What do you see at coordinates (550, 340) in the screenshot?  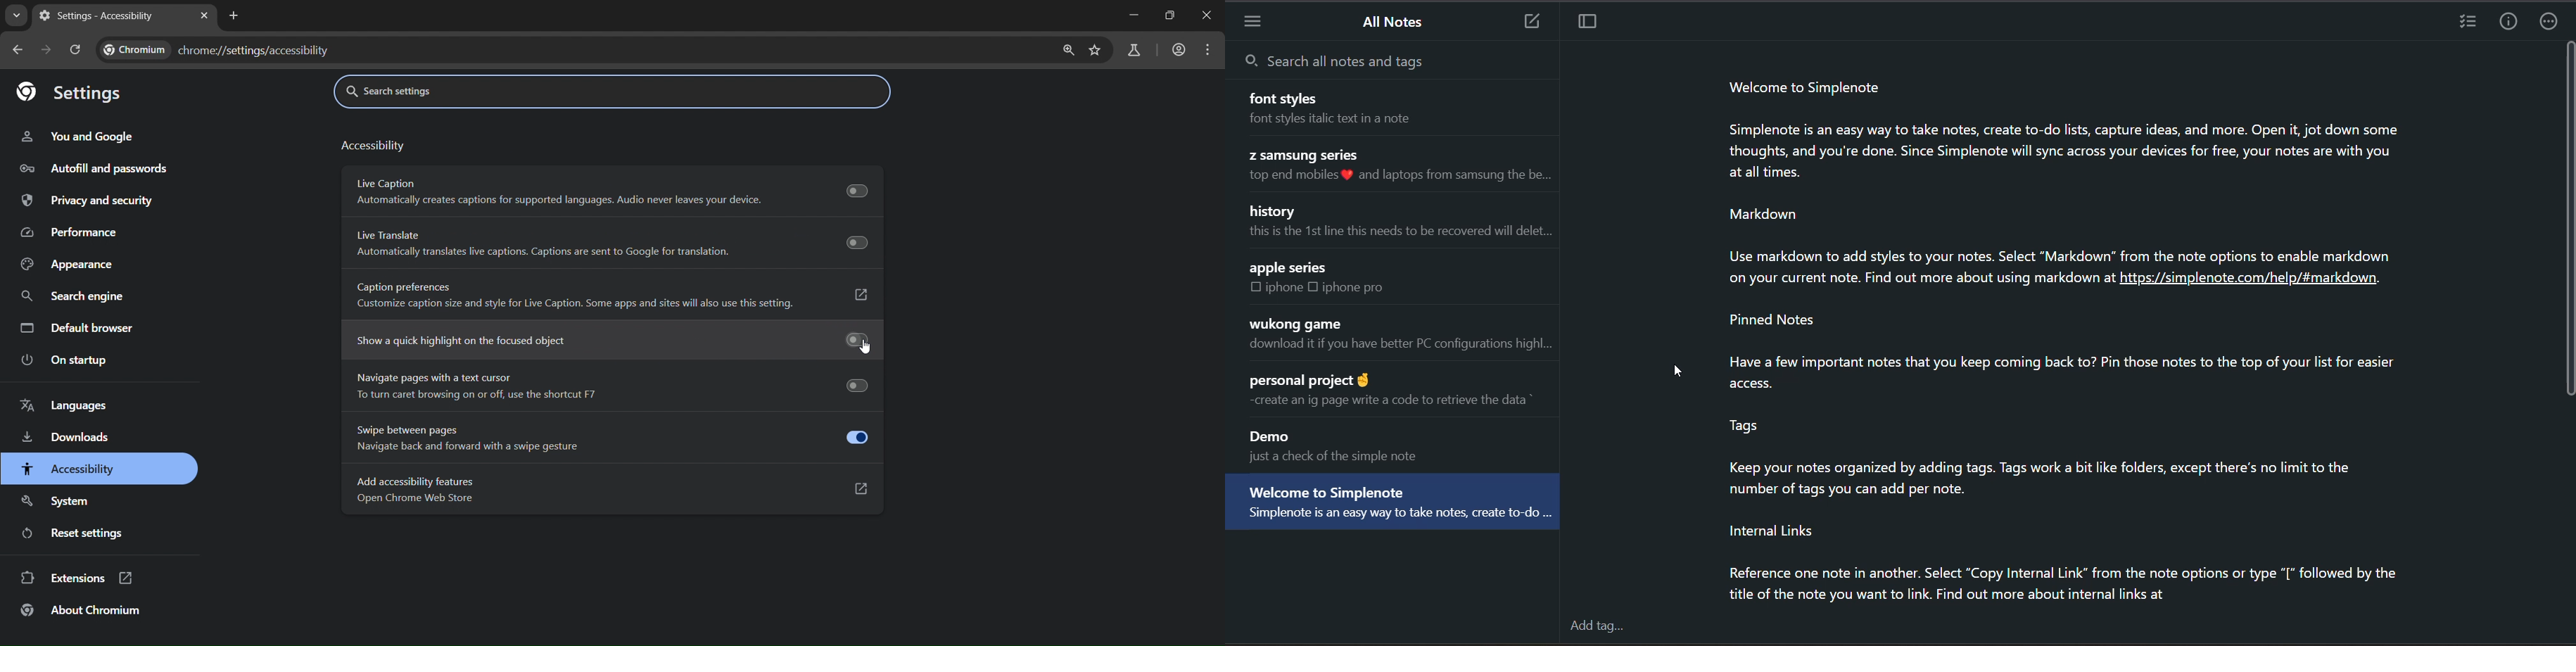 I see `show a quick highlight on the focused object` at bounding box center [550, 340].